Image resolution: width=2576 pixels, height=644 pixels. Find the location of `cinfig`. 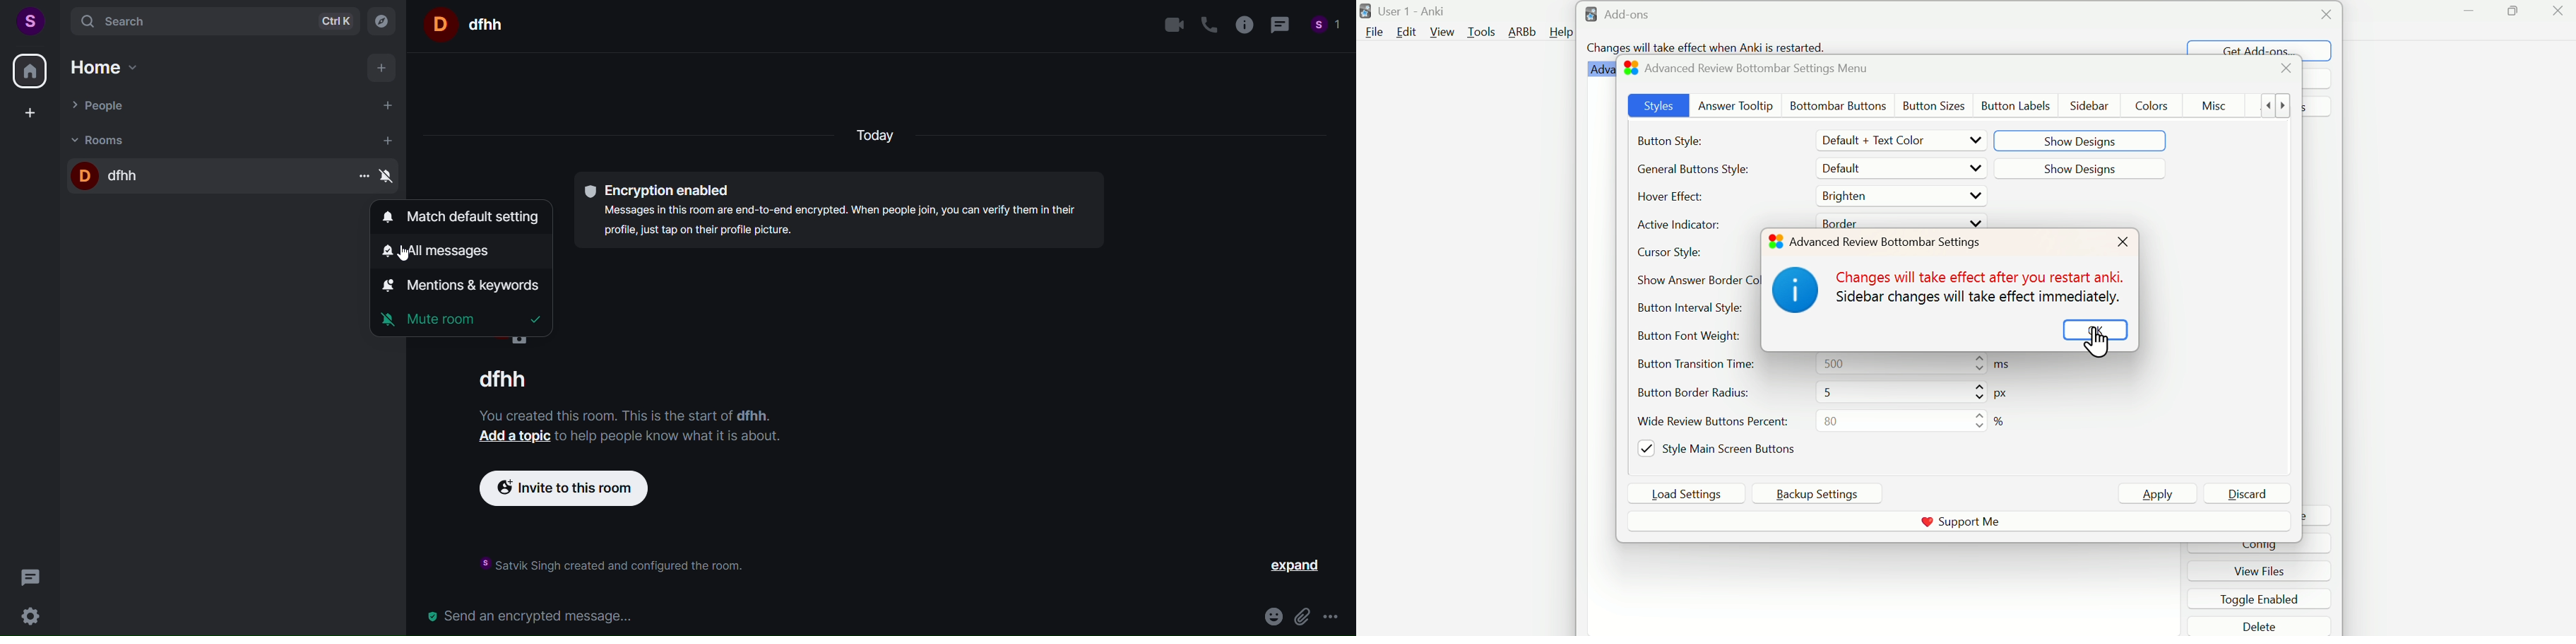

cinfig is located at coordinates (2261, 547).